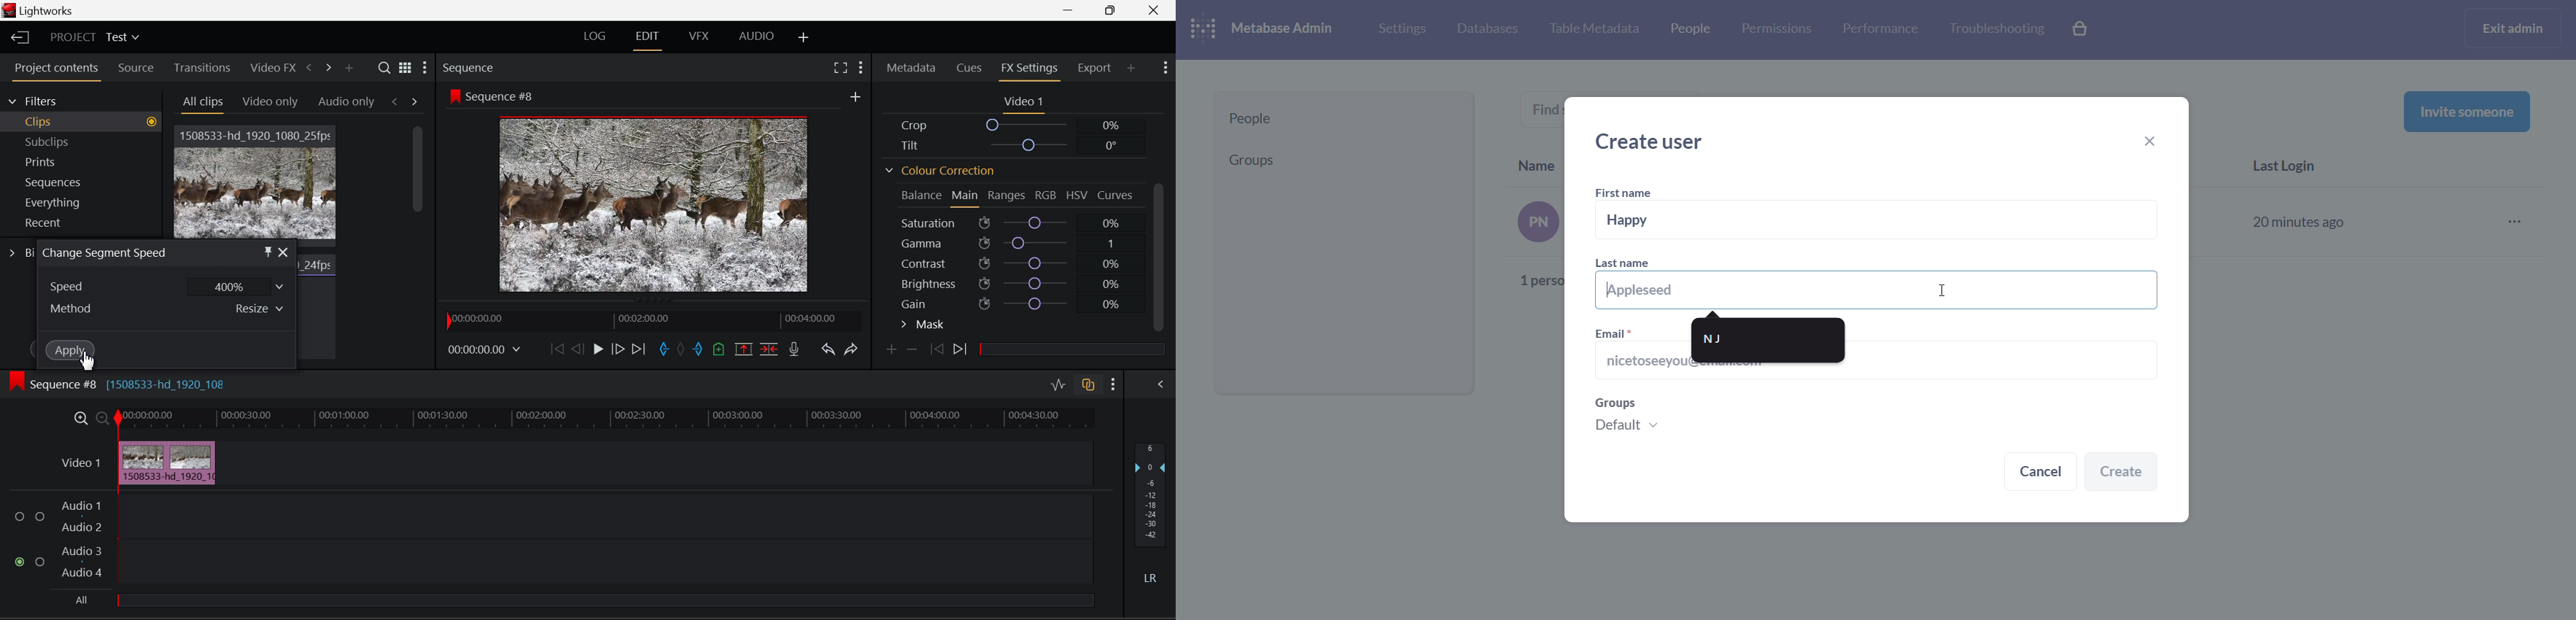  I want to click on permissions, so click(1777, 29).